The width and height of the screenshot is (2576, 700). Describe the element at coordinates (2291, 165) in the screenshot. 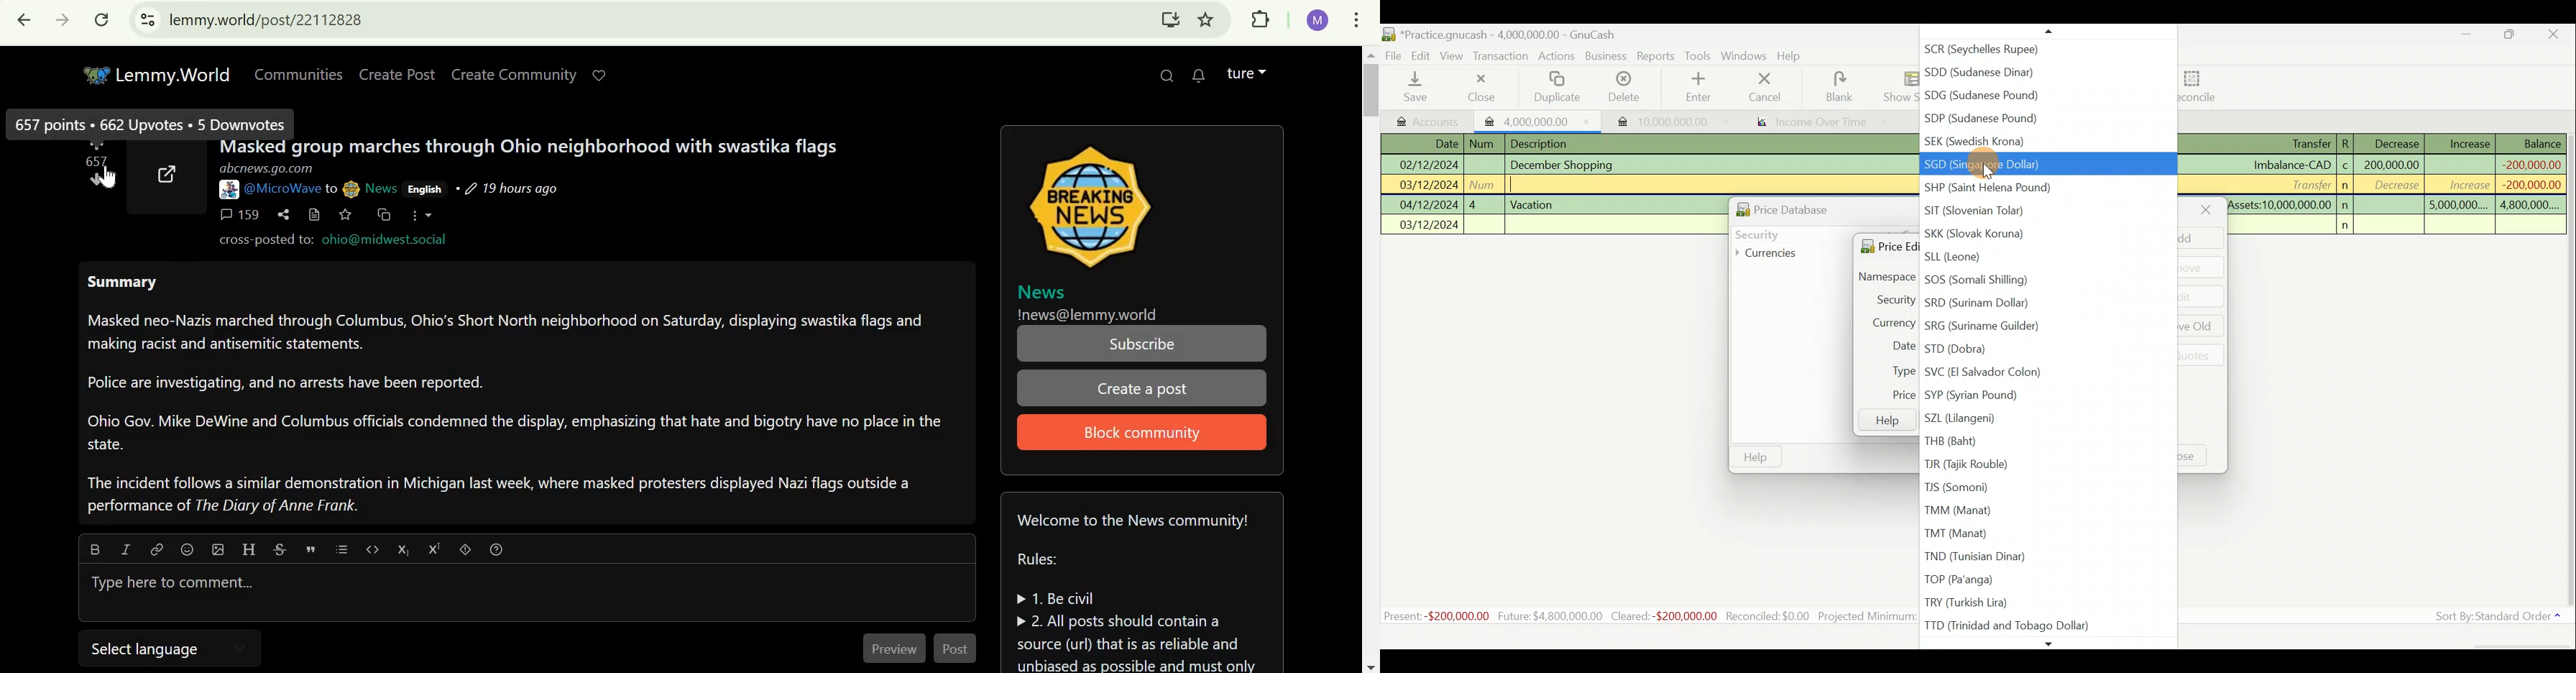

I see `Imbalance-CAD` at that location.